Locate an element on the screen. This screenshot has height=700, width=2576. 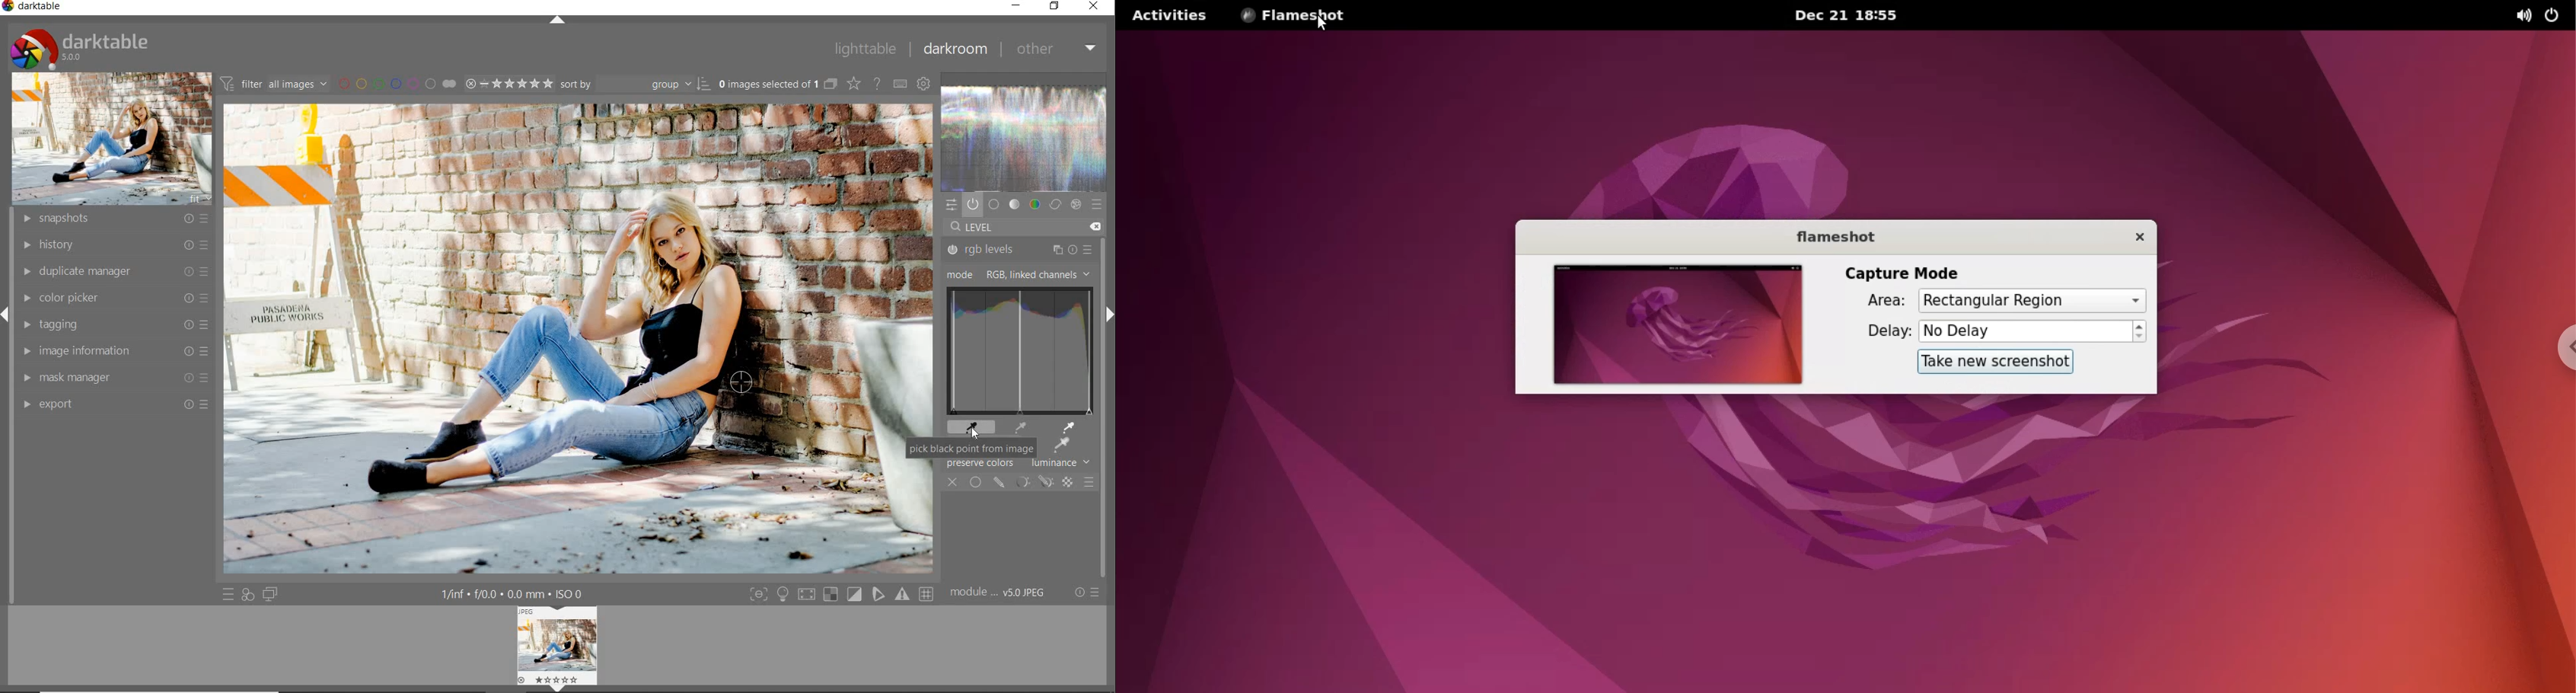
tagging is located at coordinates (111, 325).